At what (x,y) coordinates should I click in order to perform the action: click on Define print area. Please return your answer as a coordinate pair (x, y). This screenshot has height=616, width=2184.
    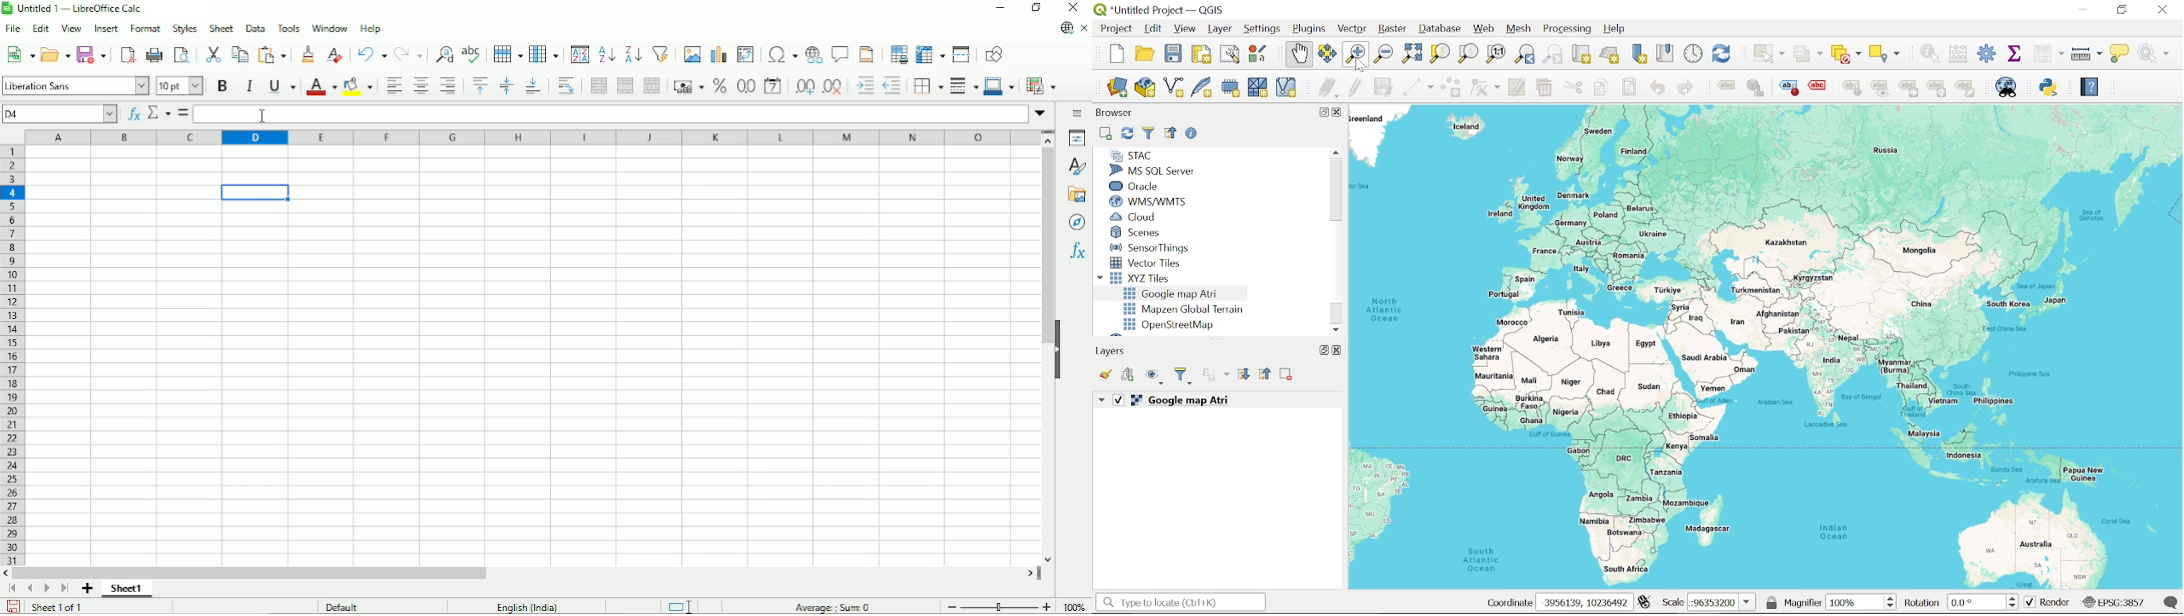
    Looking at the image, I should click on (897, 54).